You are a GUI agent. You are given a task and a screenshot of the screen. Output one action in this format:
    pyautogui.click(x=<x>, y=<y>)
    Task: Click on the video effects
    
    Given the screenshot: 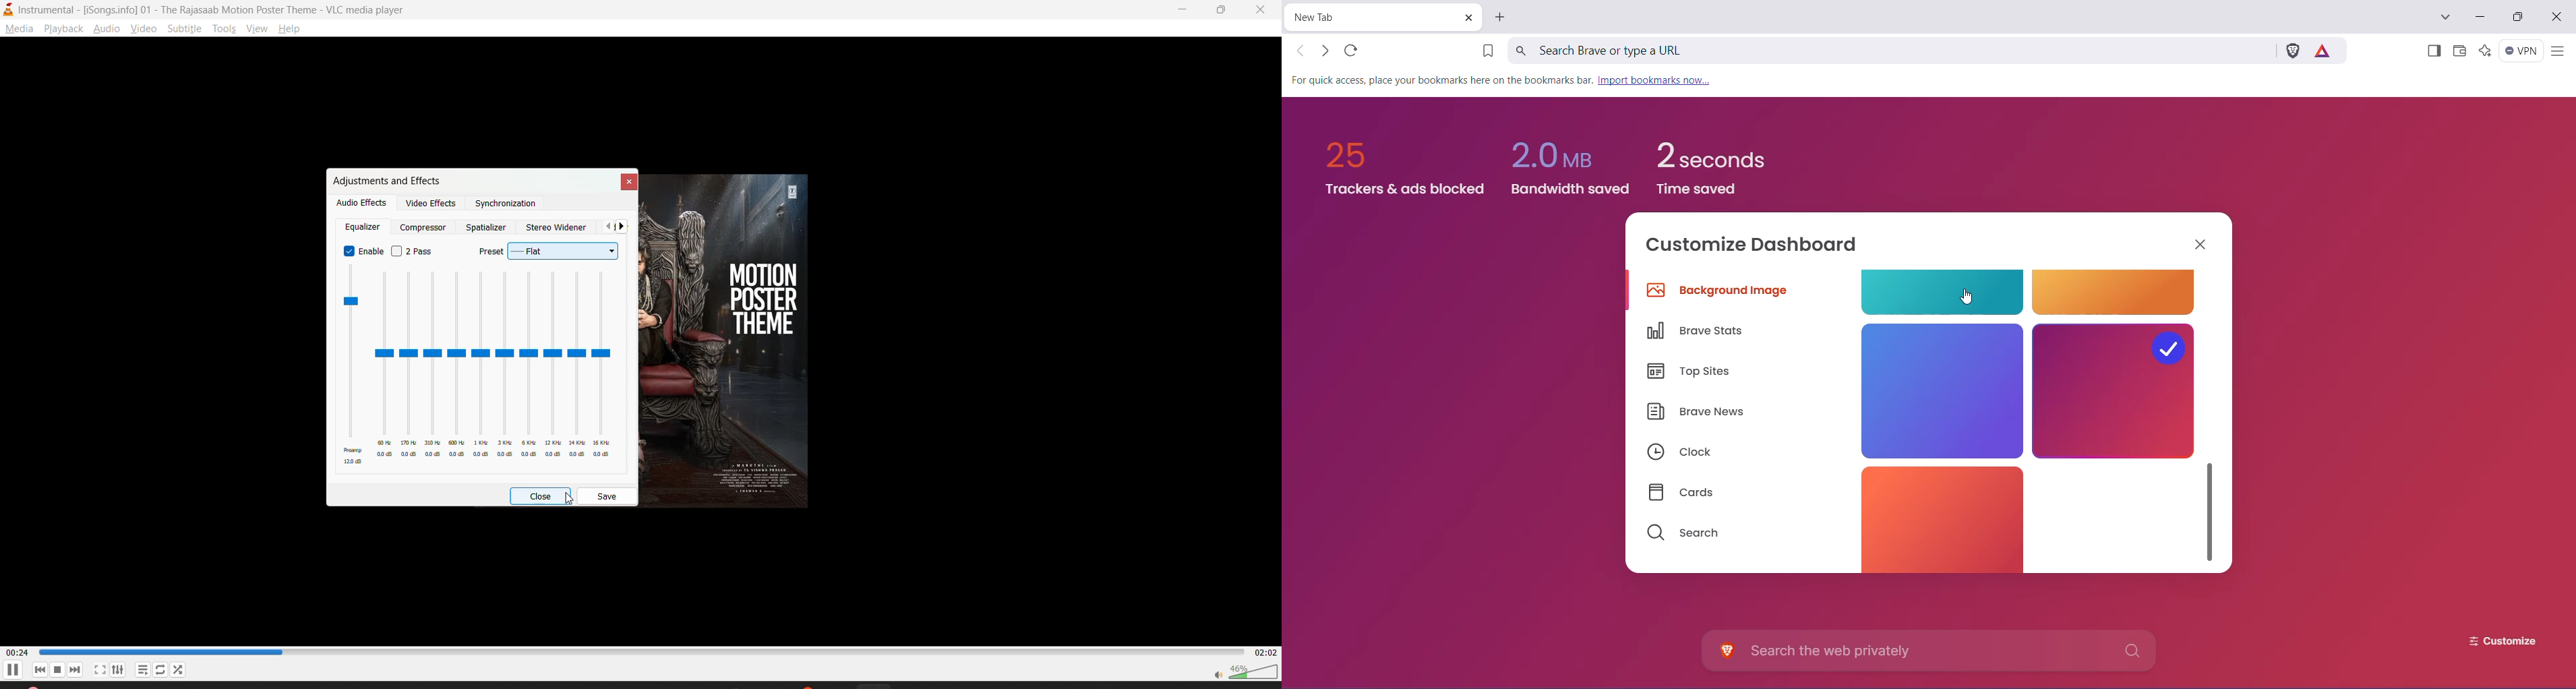 What is the action you would take?
    pyautogui.click(x=433, y=205)
    